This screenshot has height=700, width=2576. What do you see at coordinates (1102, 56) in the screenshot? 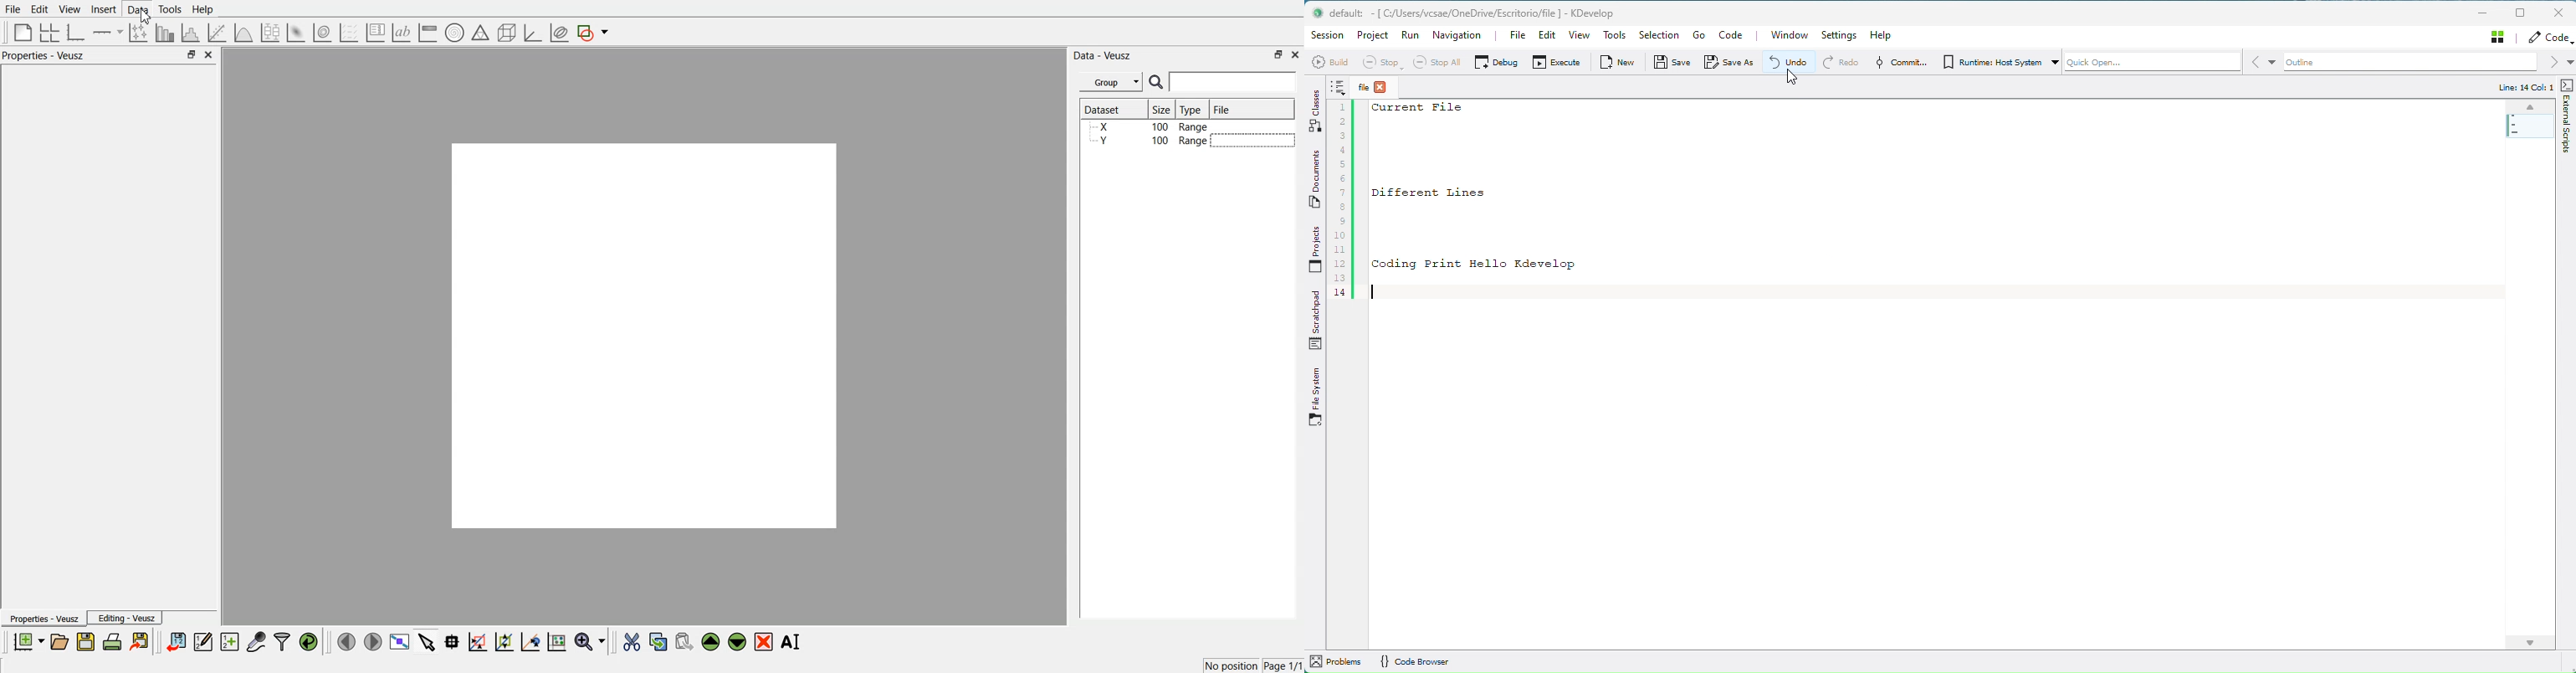
I see `Data - Veusz` at bounding box center [1102, 56].